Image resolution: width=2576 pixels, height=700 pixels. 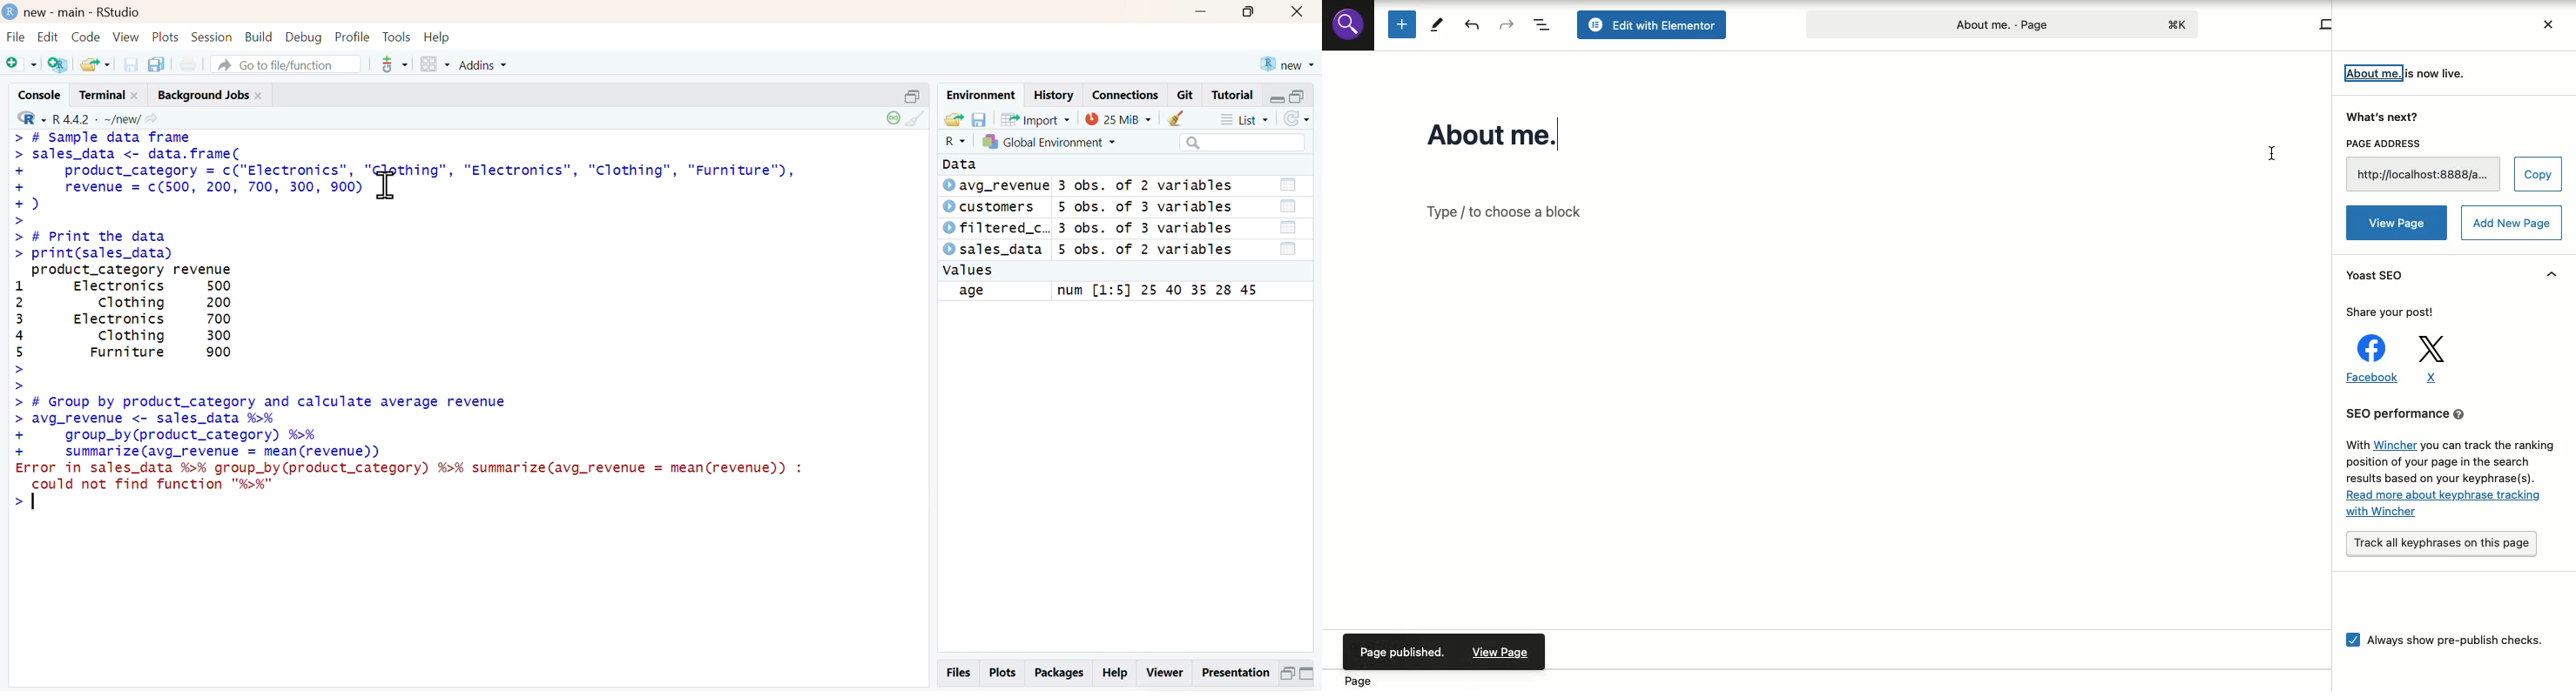 What do you see at coordinates (1297, 12) in the screenshot?
I see `Close` at bounding box center [1297, 12].